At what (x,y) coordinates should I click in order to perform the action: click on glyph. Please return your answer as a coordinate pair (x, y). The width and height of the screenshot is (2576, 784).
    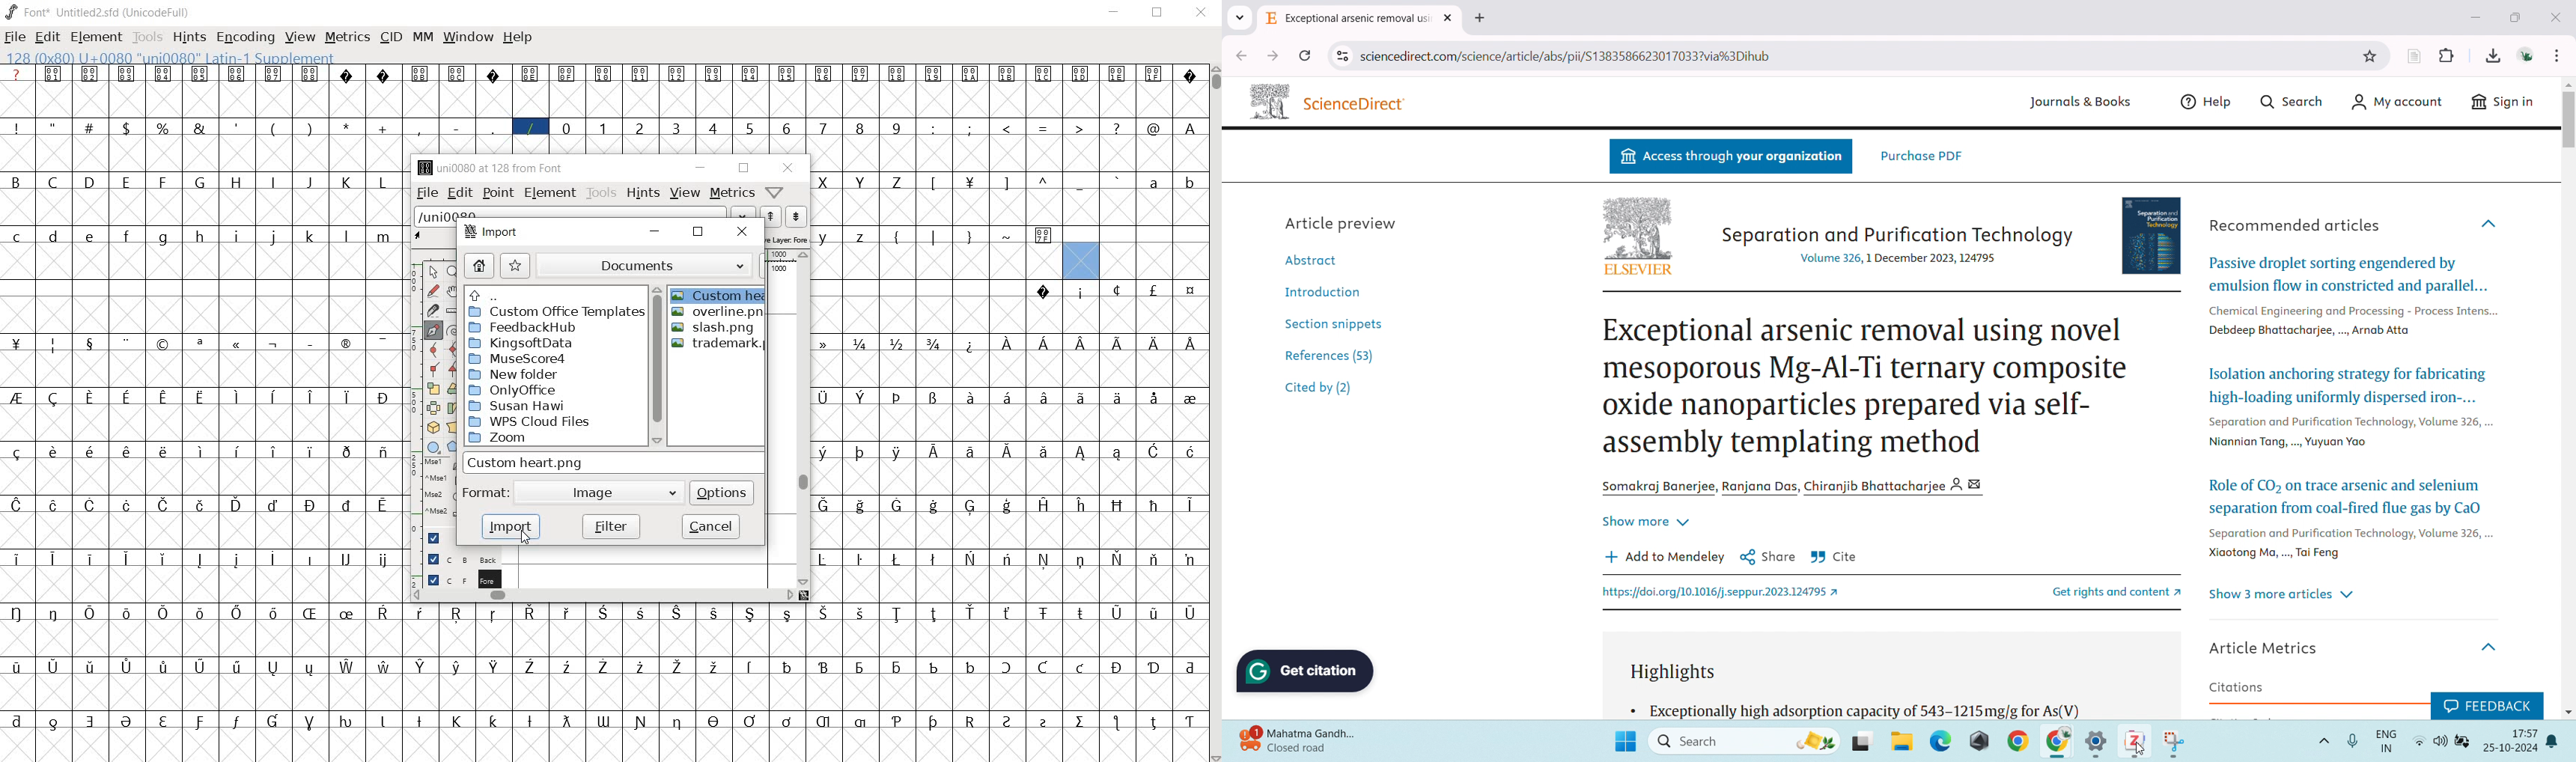
    Looking at the image, I should click on (419, 613).